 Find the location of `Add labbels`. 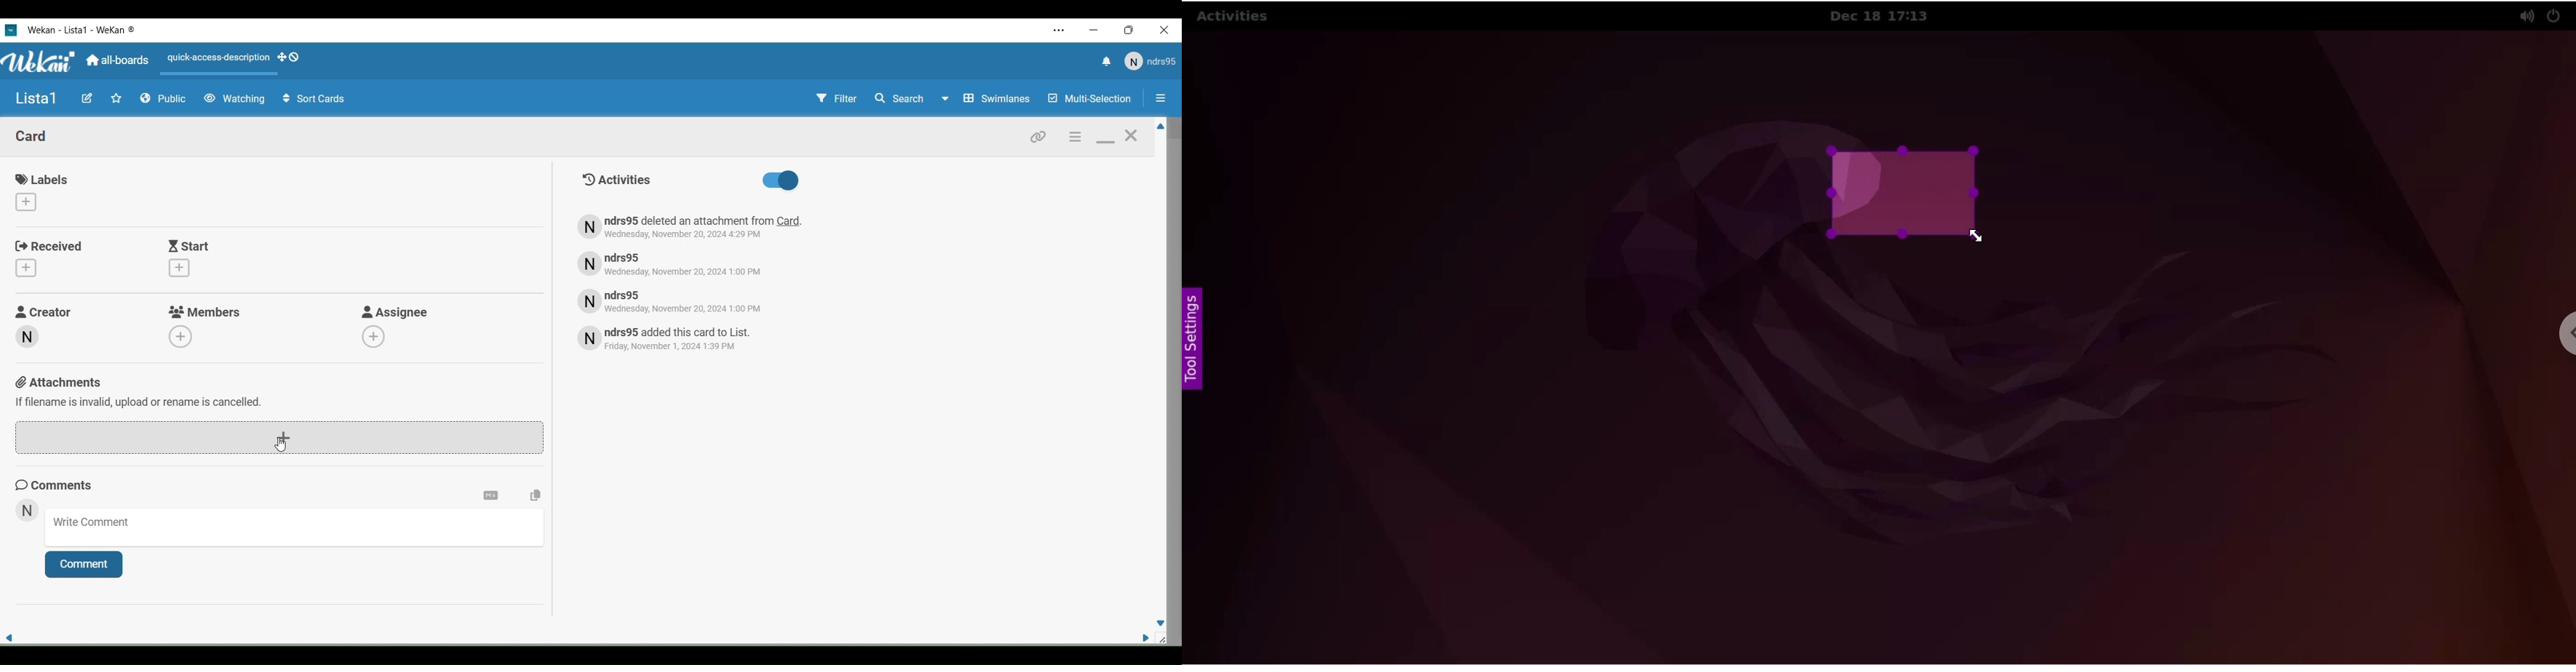

Add labbels is located at coordinates (25, 202).